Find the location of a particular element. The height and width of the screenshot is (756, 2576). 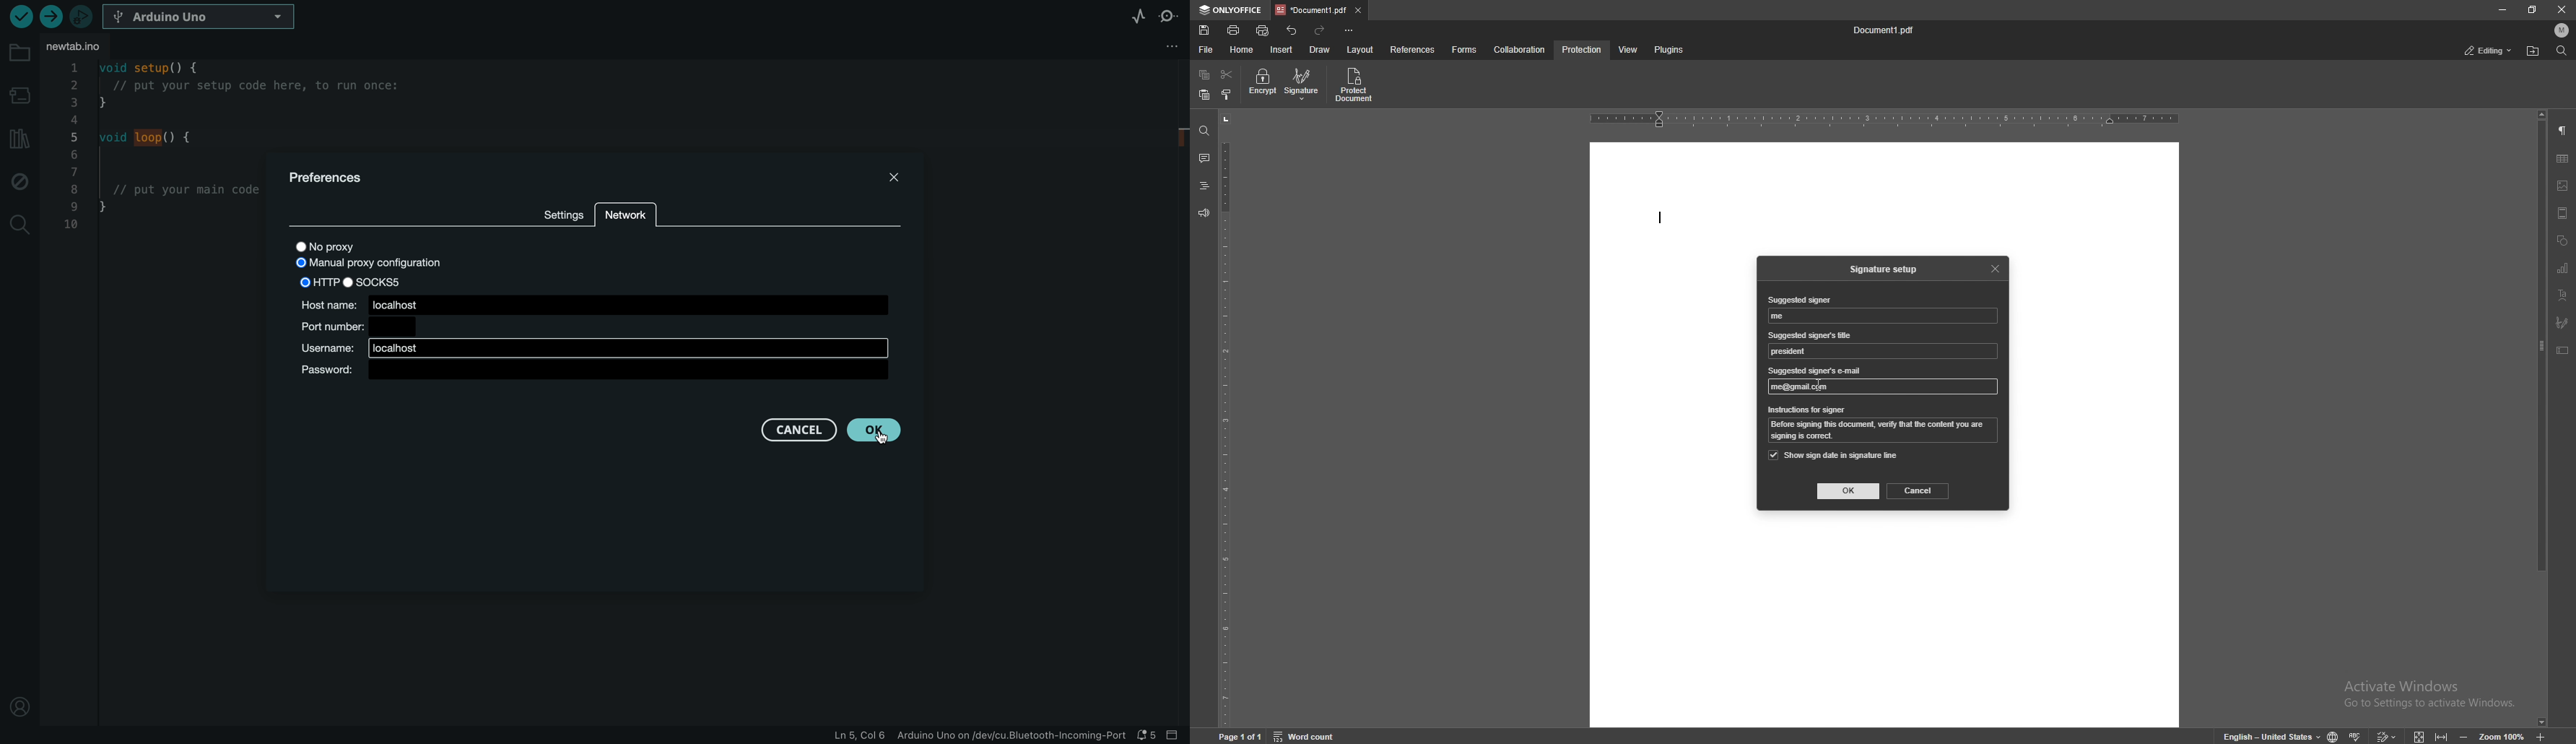

ok is located at coordinates (1849, 491).